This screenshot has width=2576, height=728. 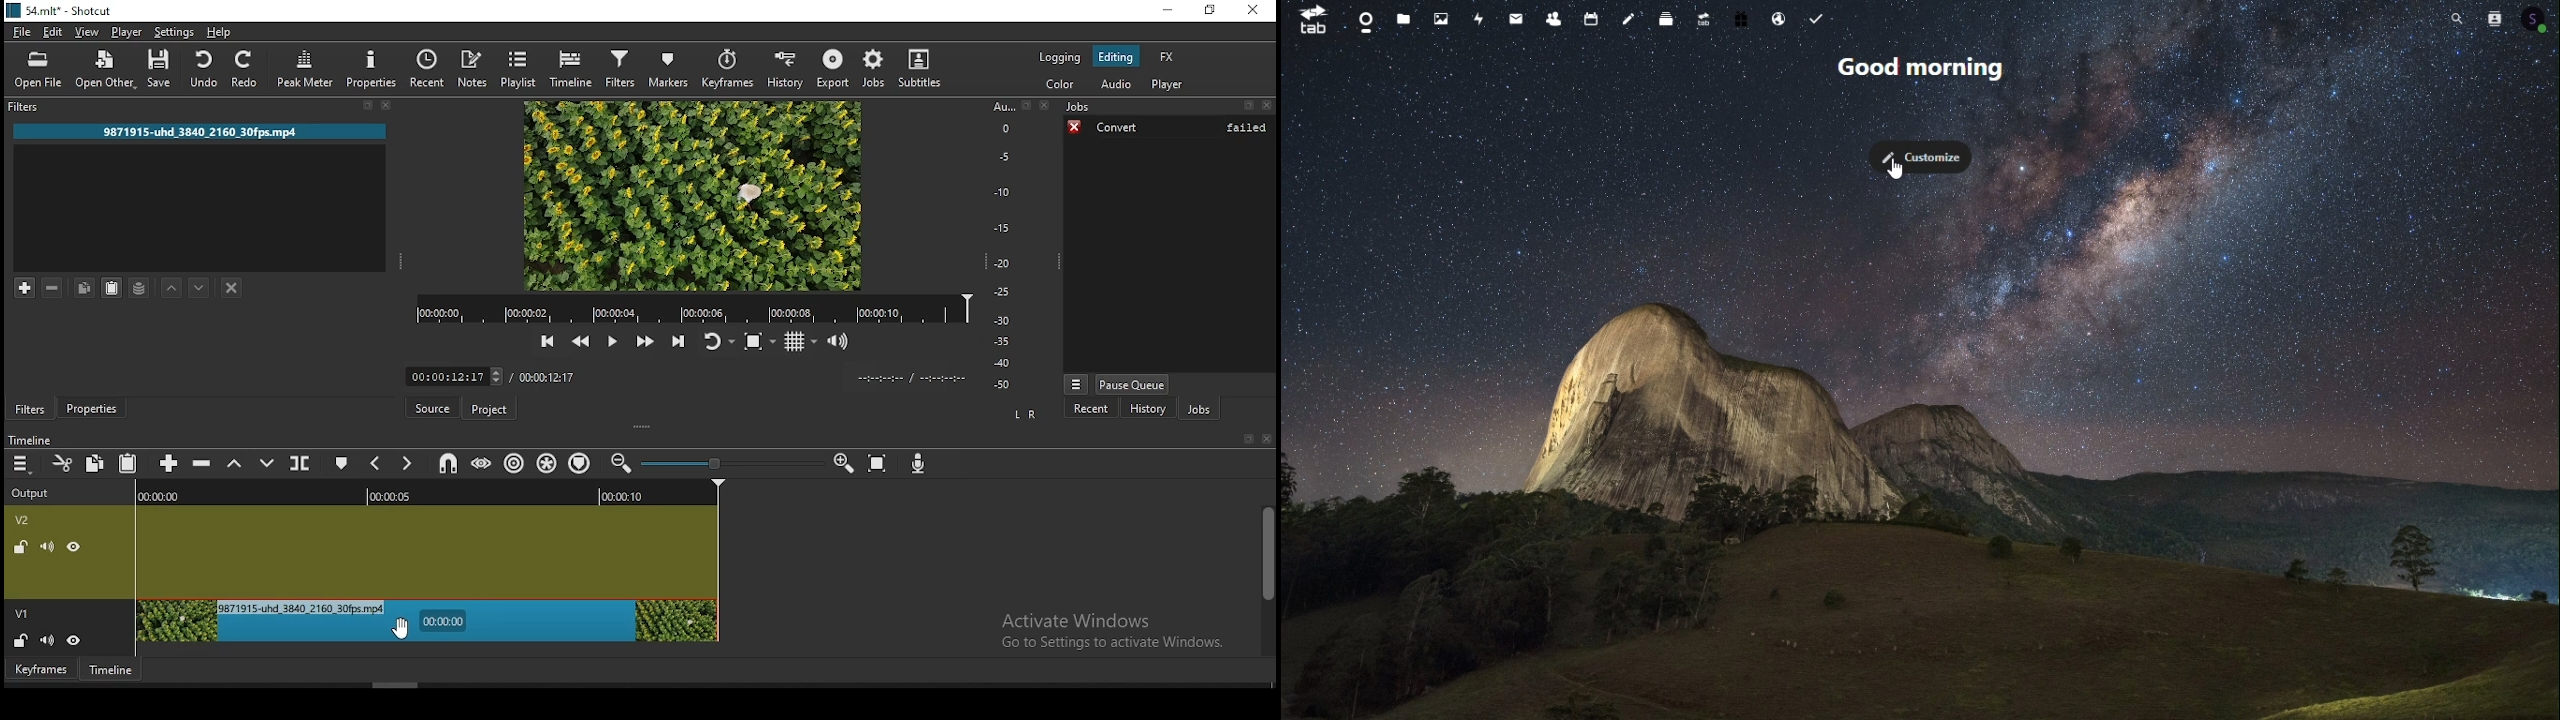 I want to click on move filter up, so click(x=171, y=287).